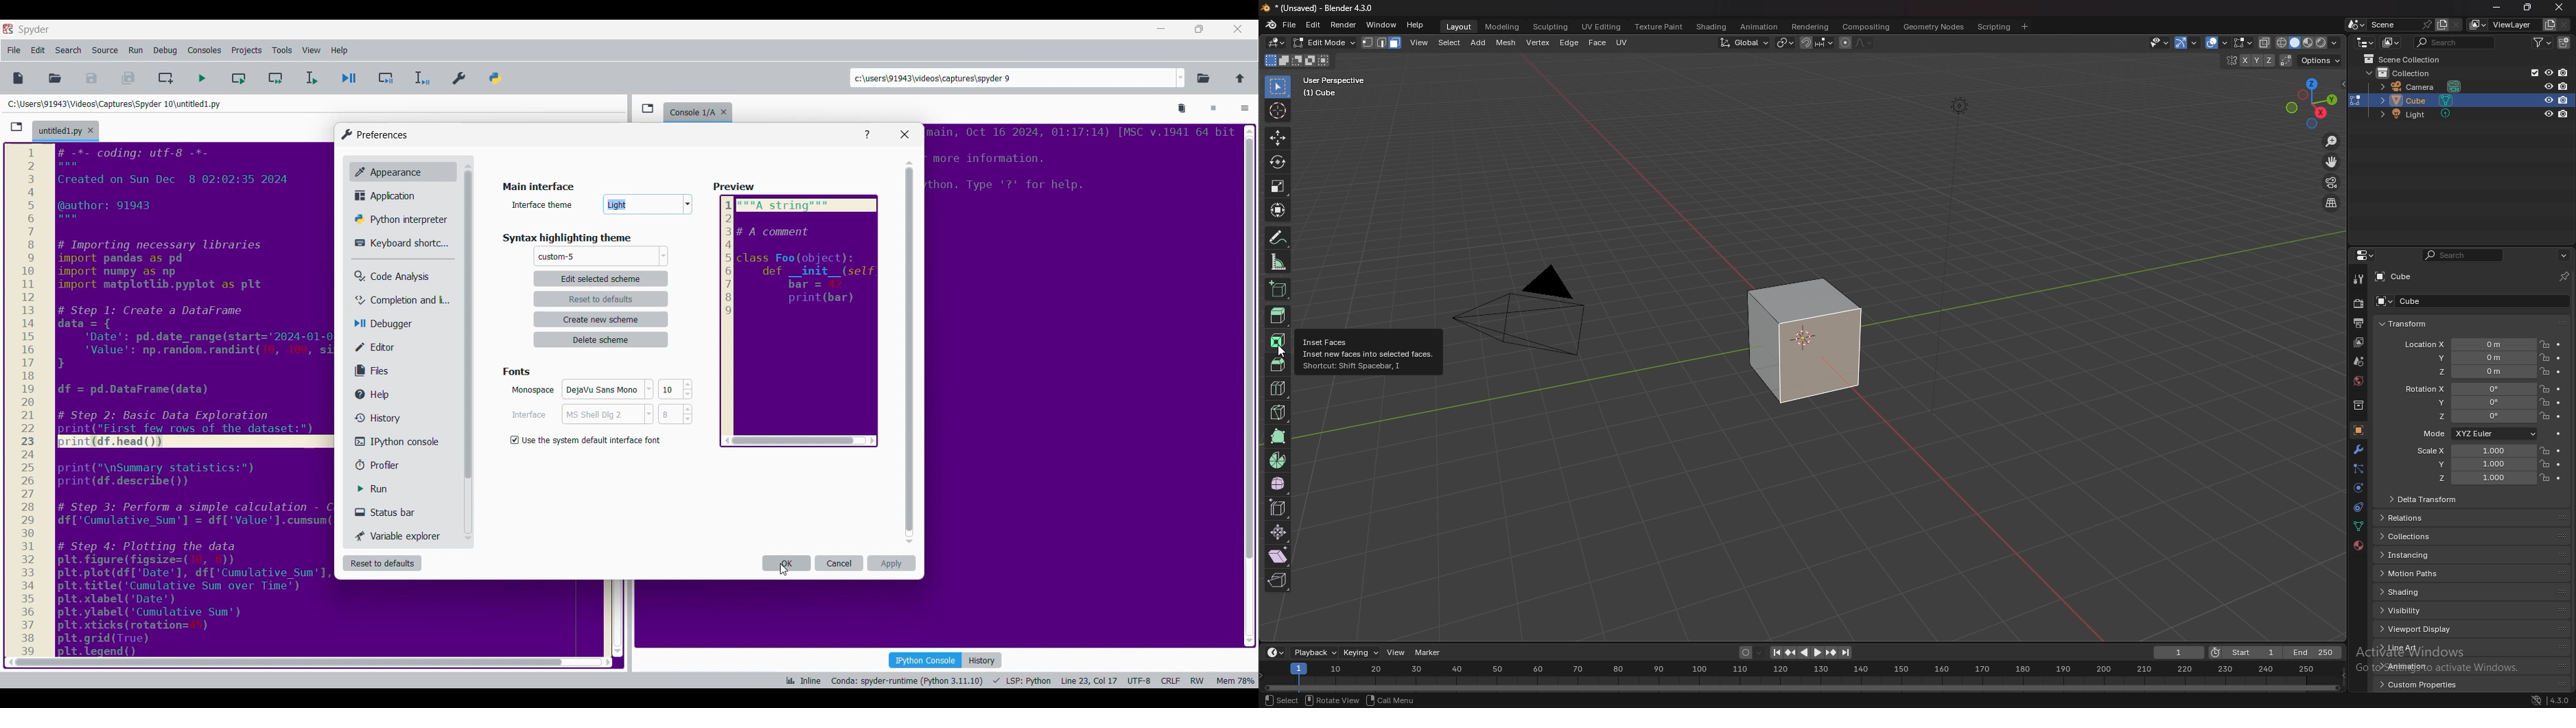  I want to click on Change to parent directory, so click(1241, 78).